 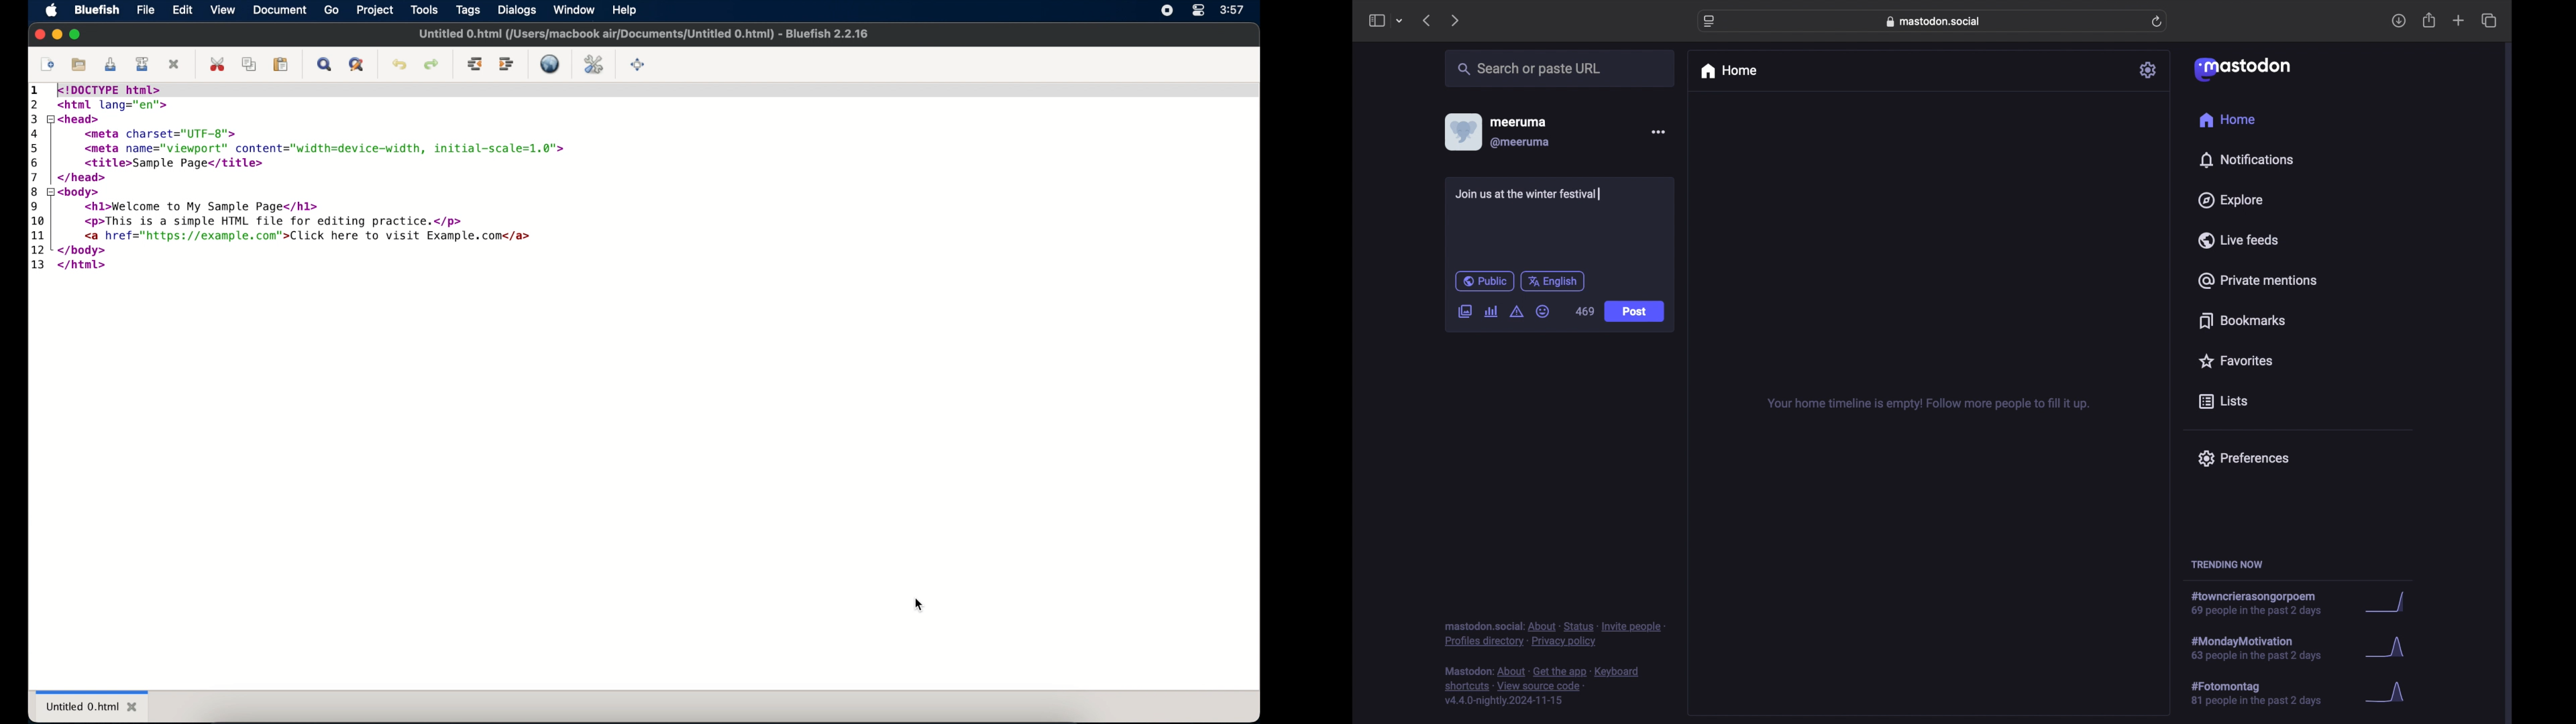 I want to click on lists, so click(x=2223, y=402).